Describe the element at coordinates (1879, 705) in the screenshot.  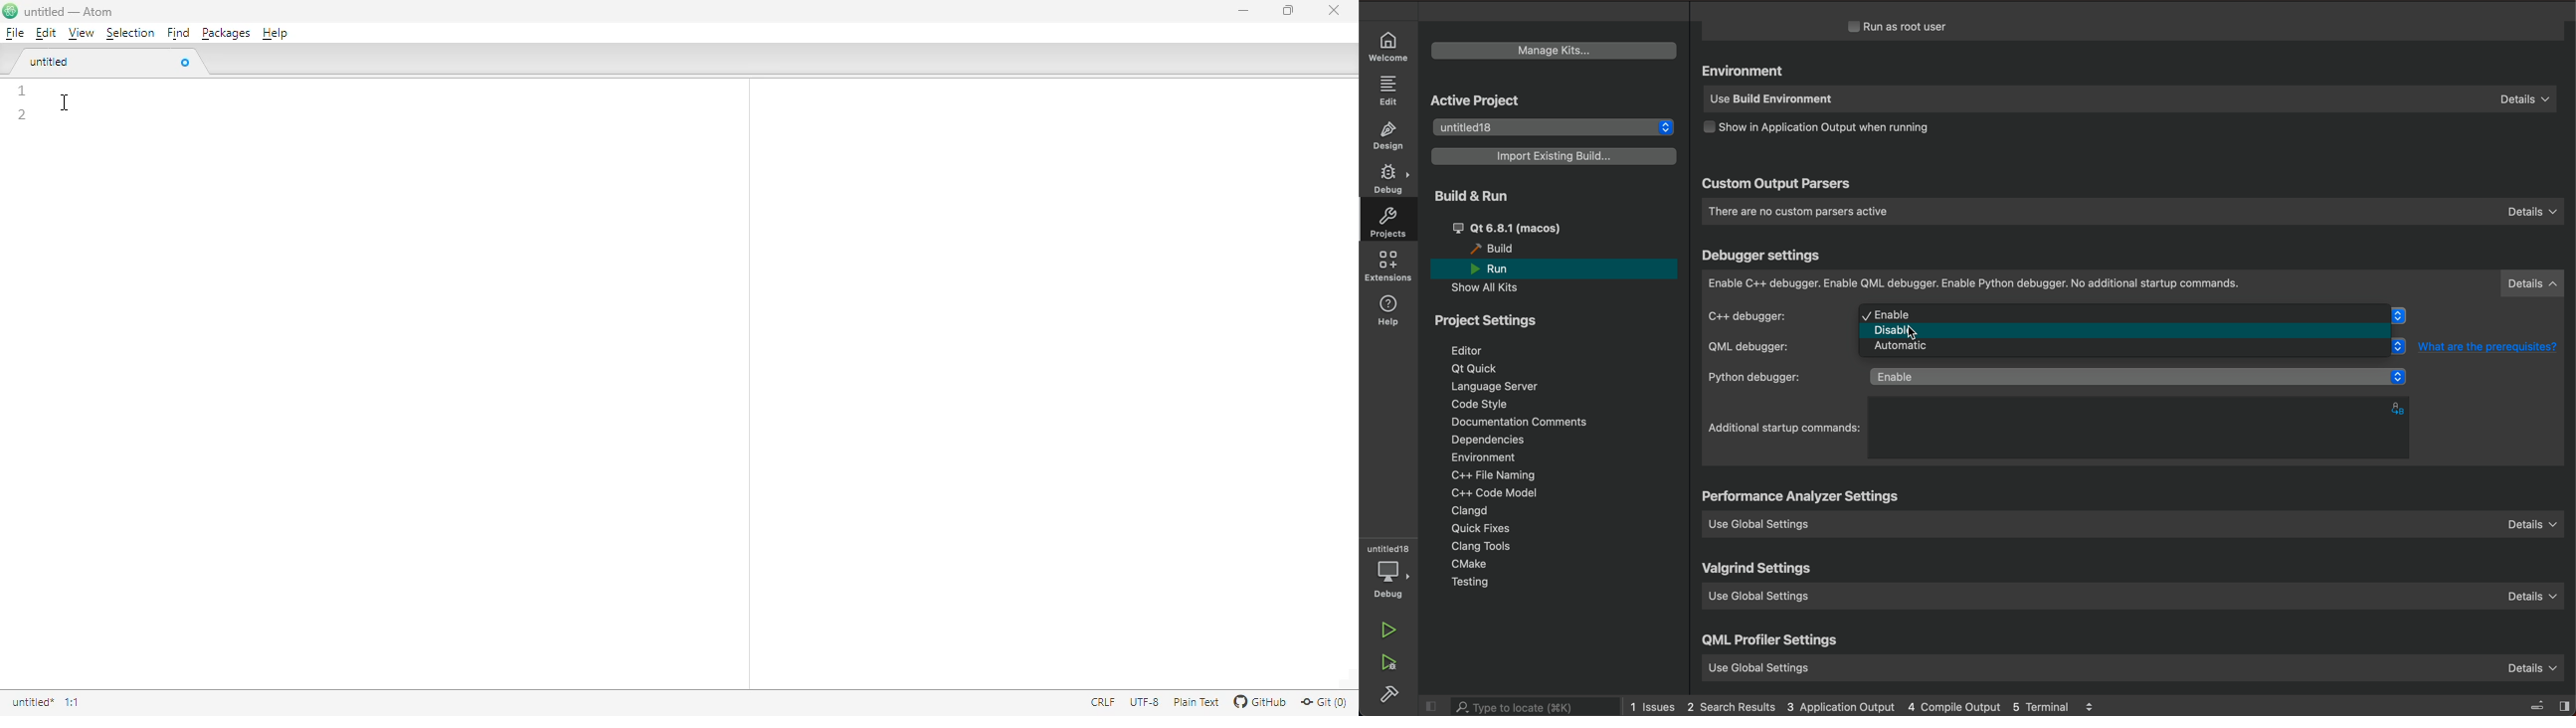
I see `logs` at that location.